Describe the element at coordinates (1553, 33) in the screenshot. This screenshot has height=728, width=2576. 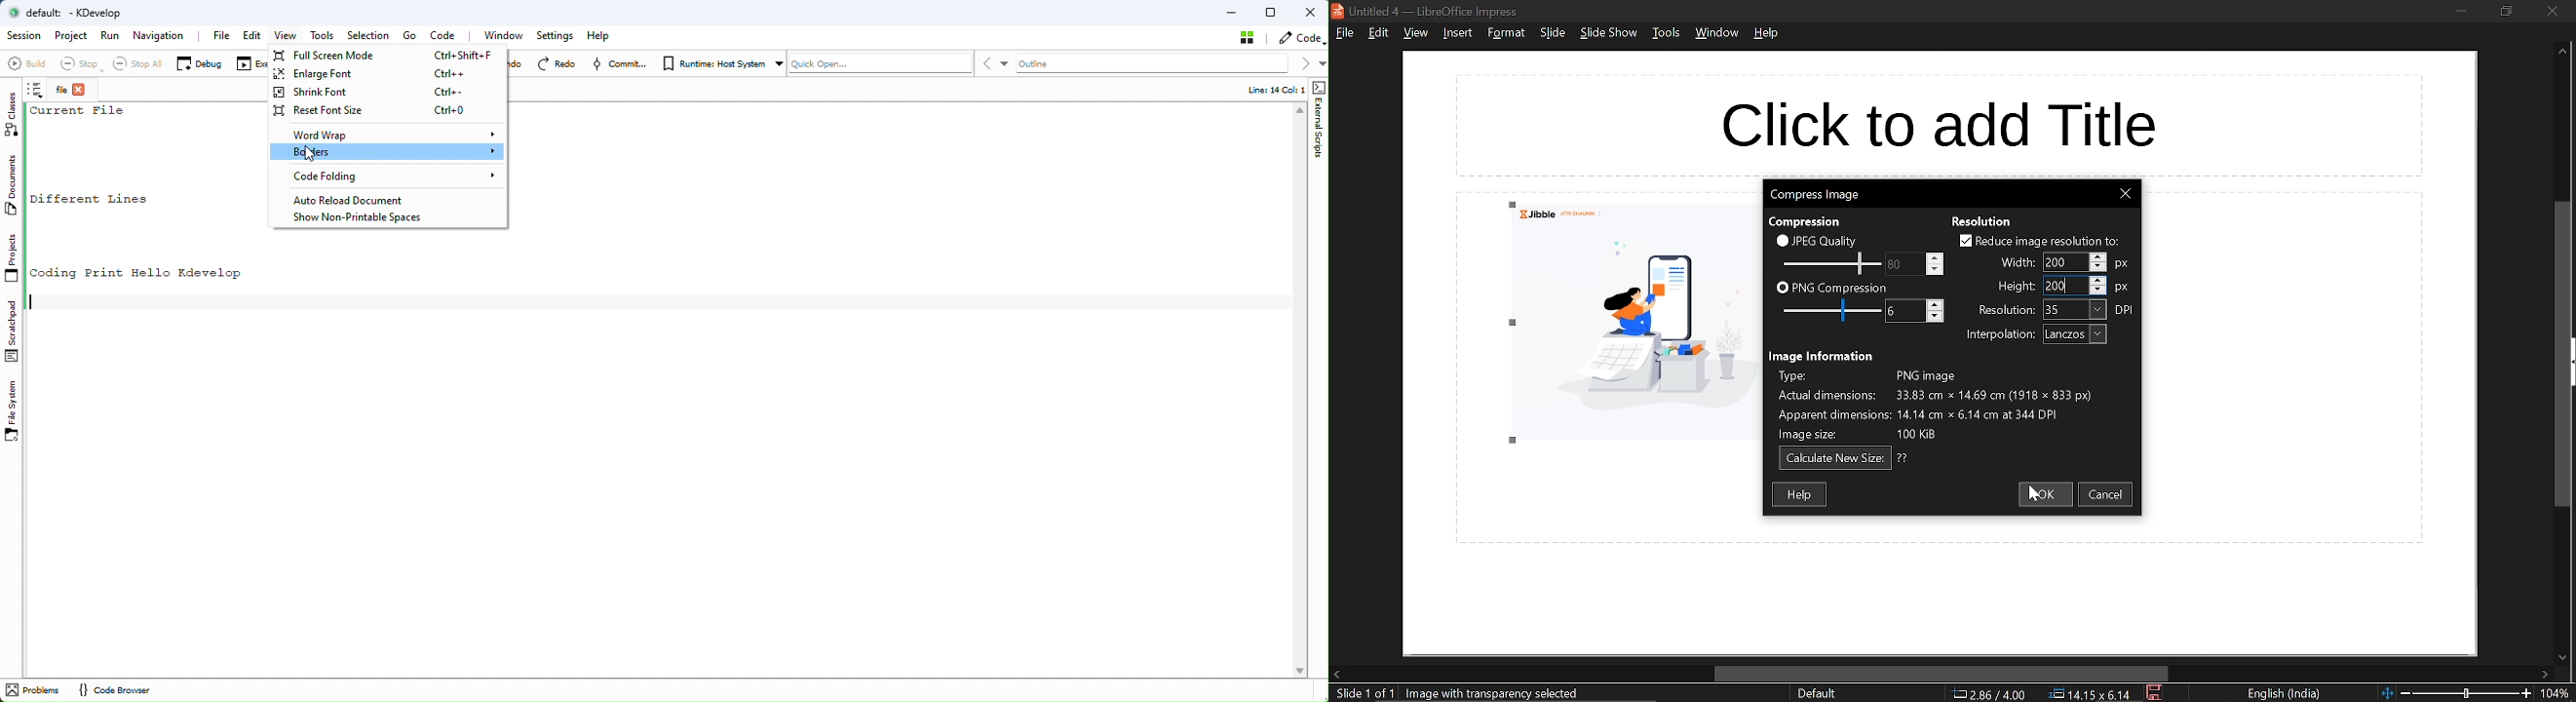
I see `slide` at that location.